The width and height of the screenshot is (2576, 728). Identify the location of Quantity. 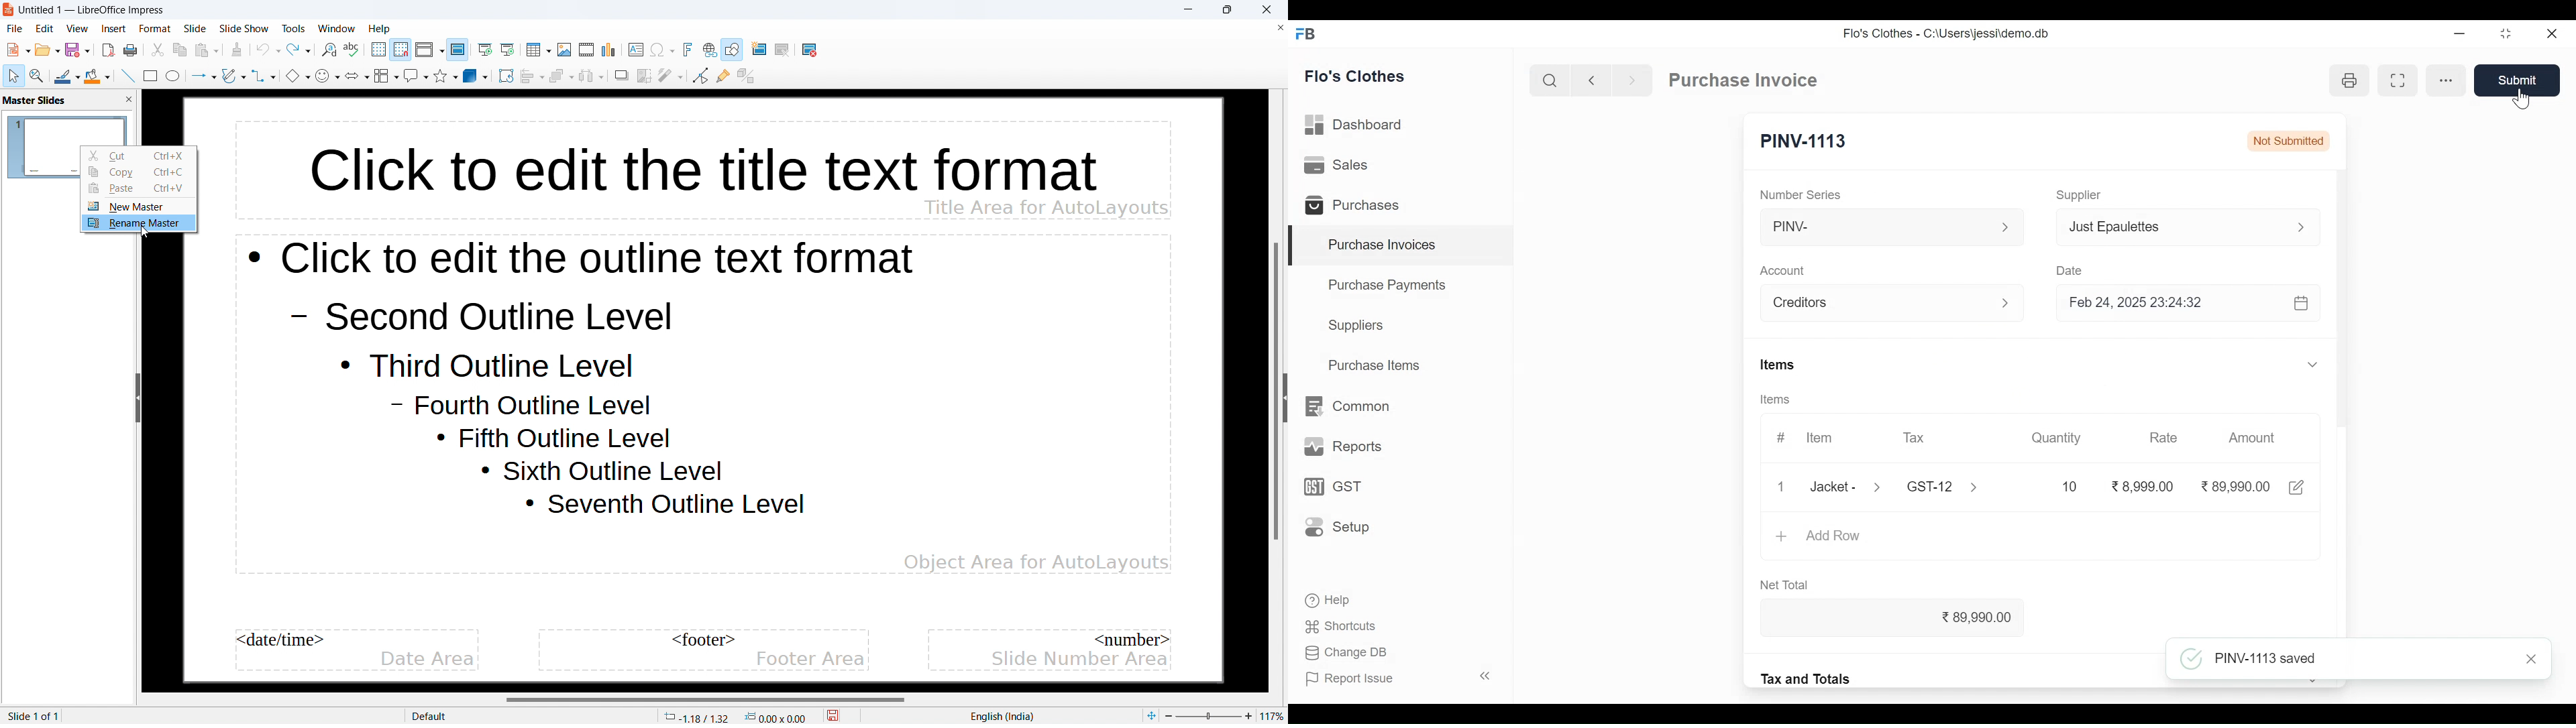
(2059, 438).